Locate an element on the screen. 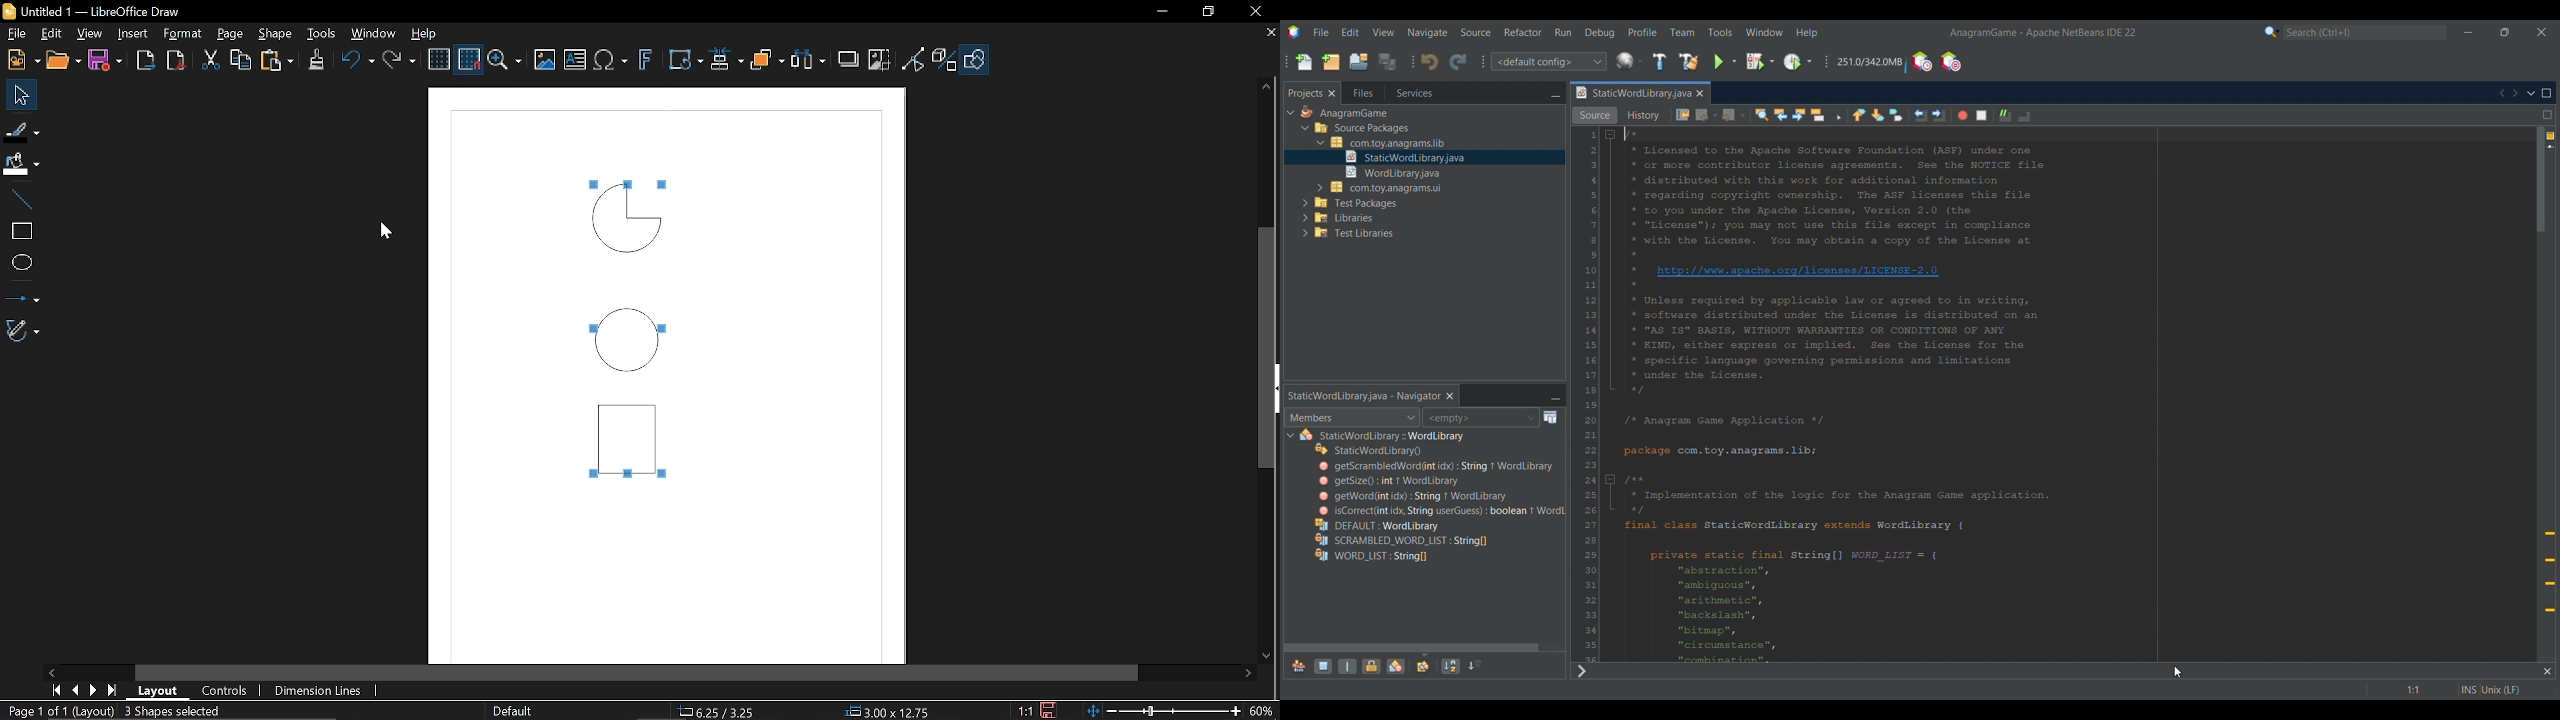  Insert image is located at coordinates (545, 60).